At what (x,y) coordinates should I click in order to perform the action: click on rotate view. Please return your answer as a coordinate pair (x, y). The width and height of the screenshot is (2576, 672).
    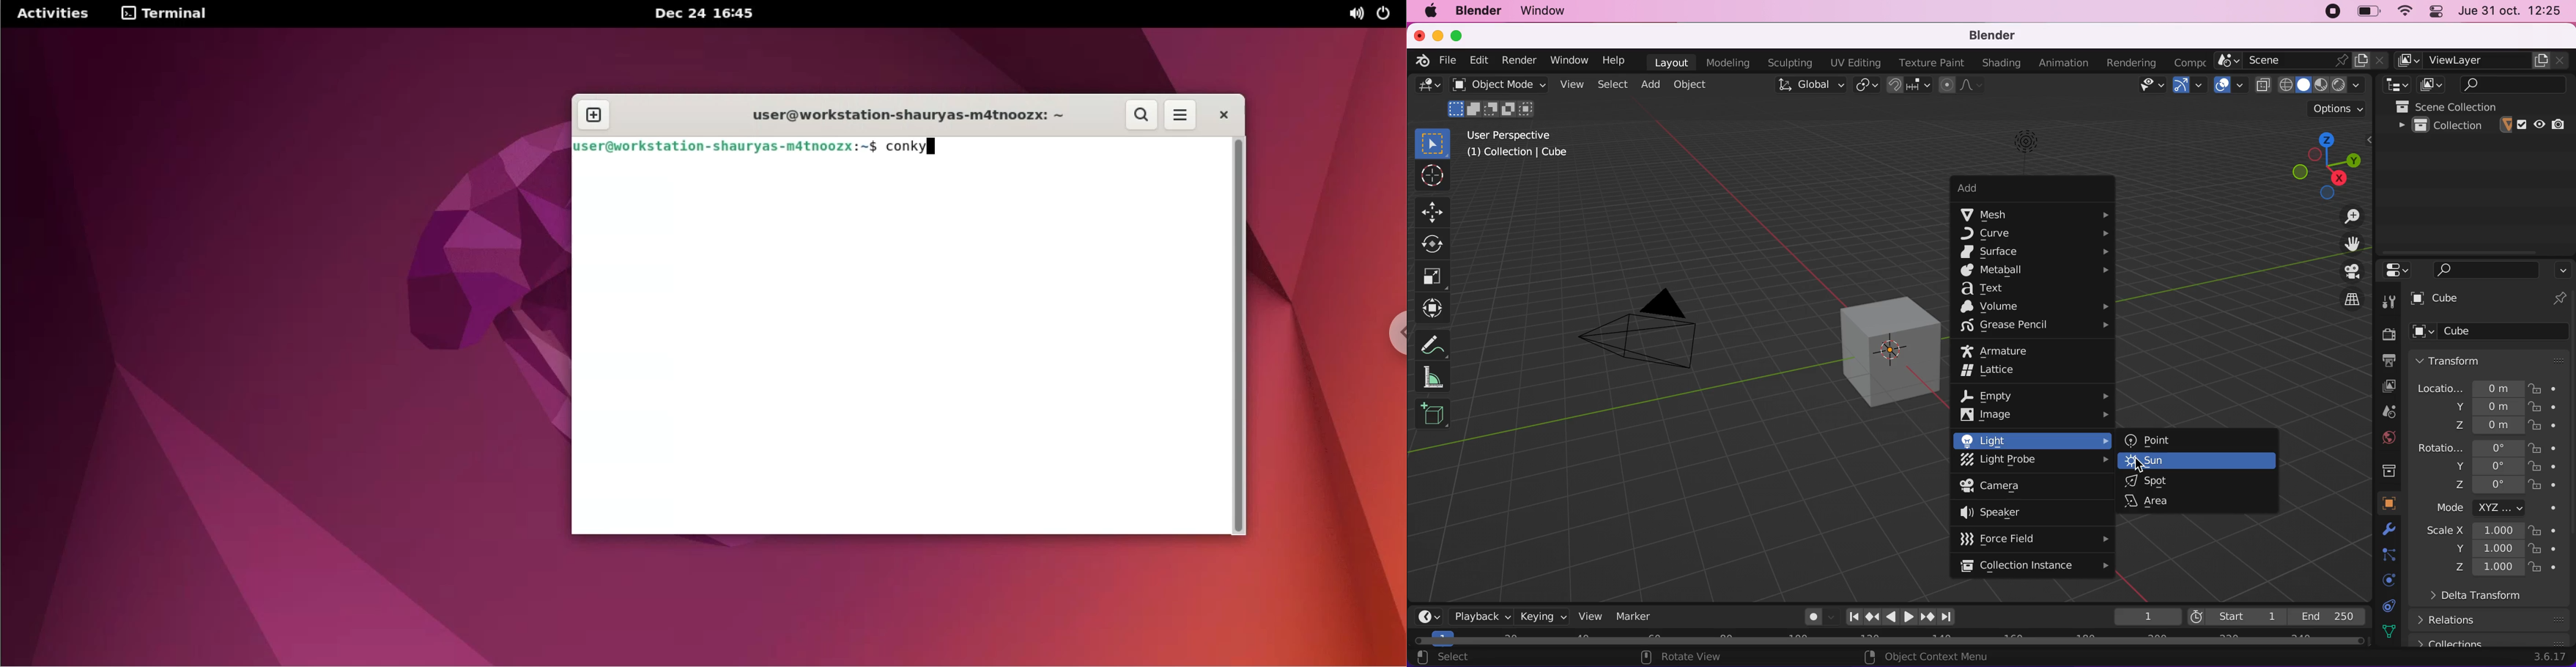
    Looking at the image, I should click on (1696, 657).